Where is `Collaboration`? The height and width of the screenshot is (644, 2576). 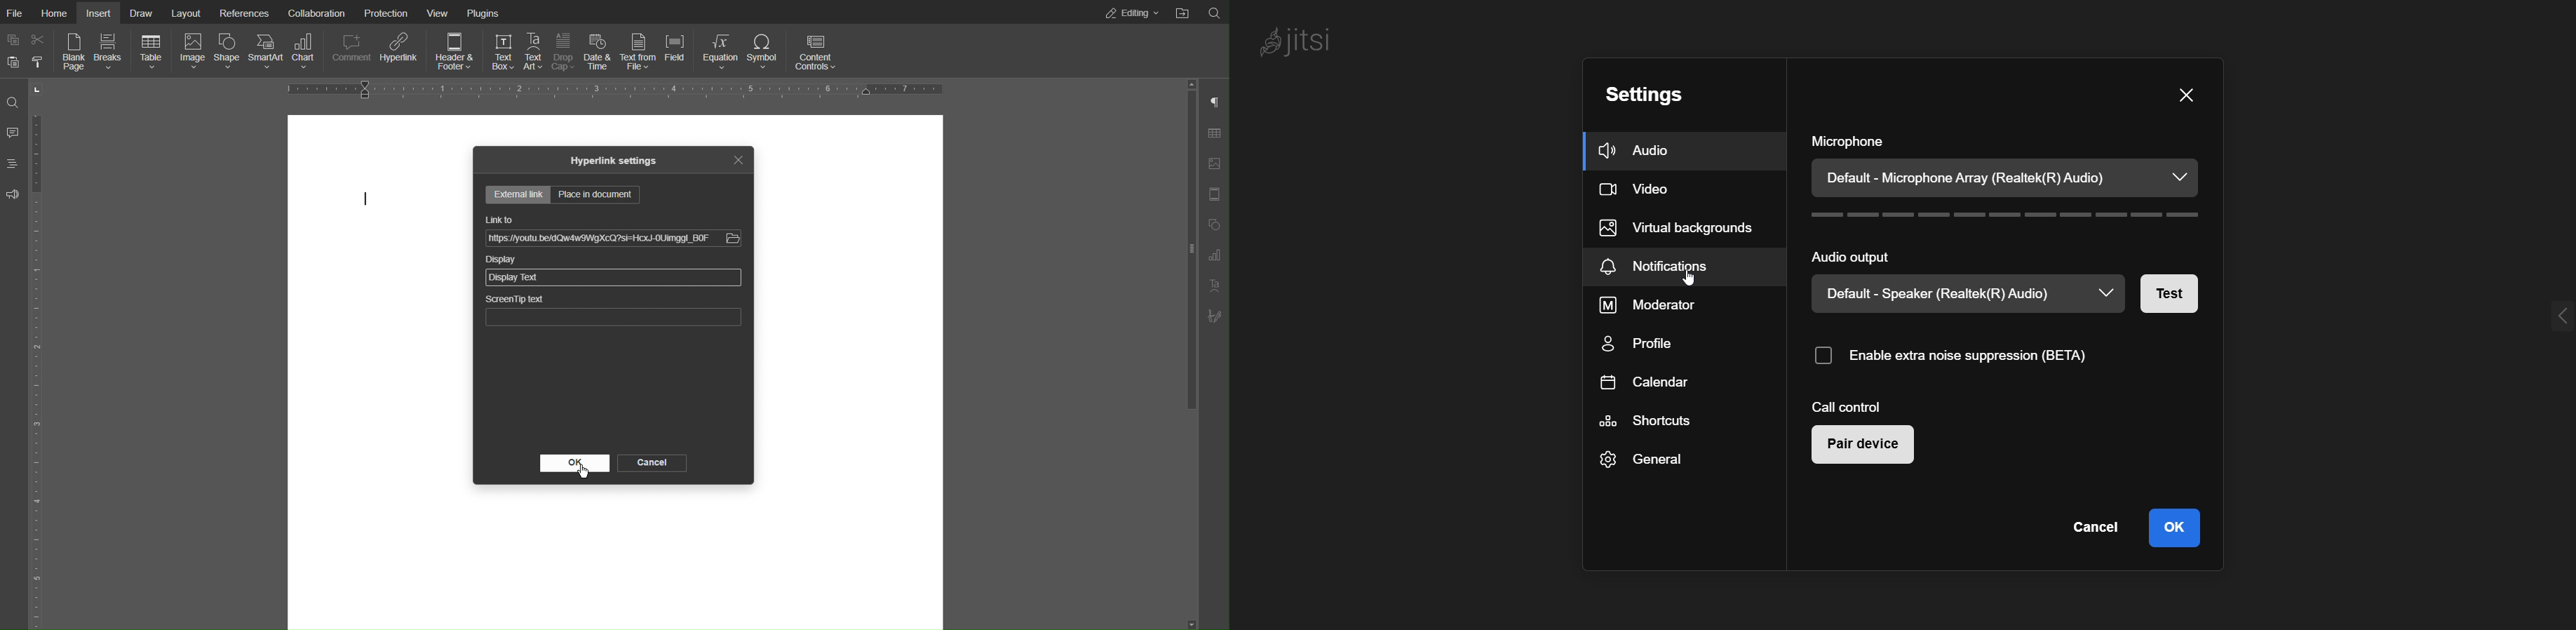
Collaboration is located at coordinates (316, 12).